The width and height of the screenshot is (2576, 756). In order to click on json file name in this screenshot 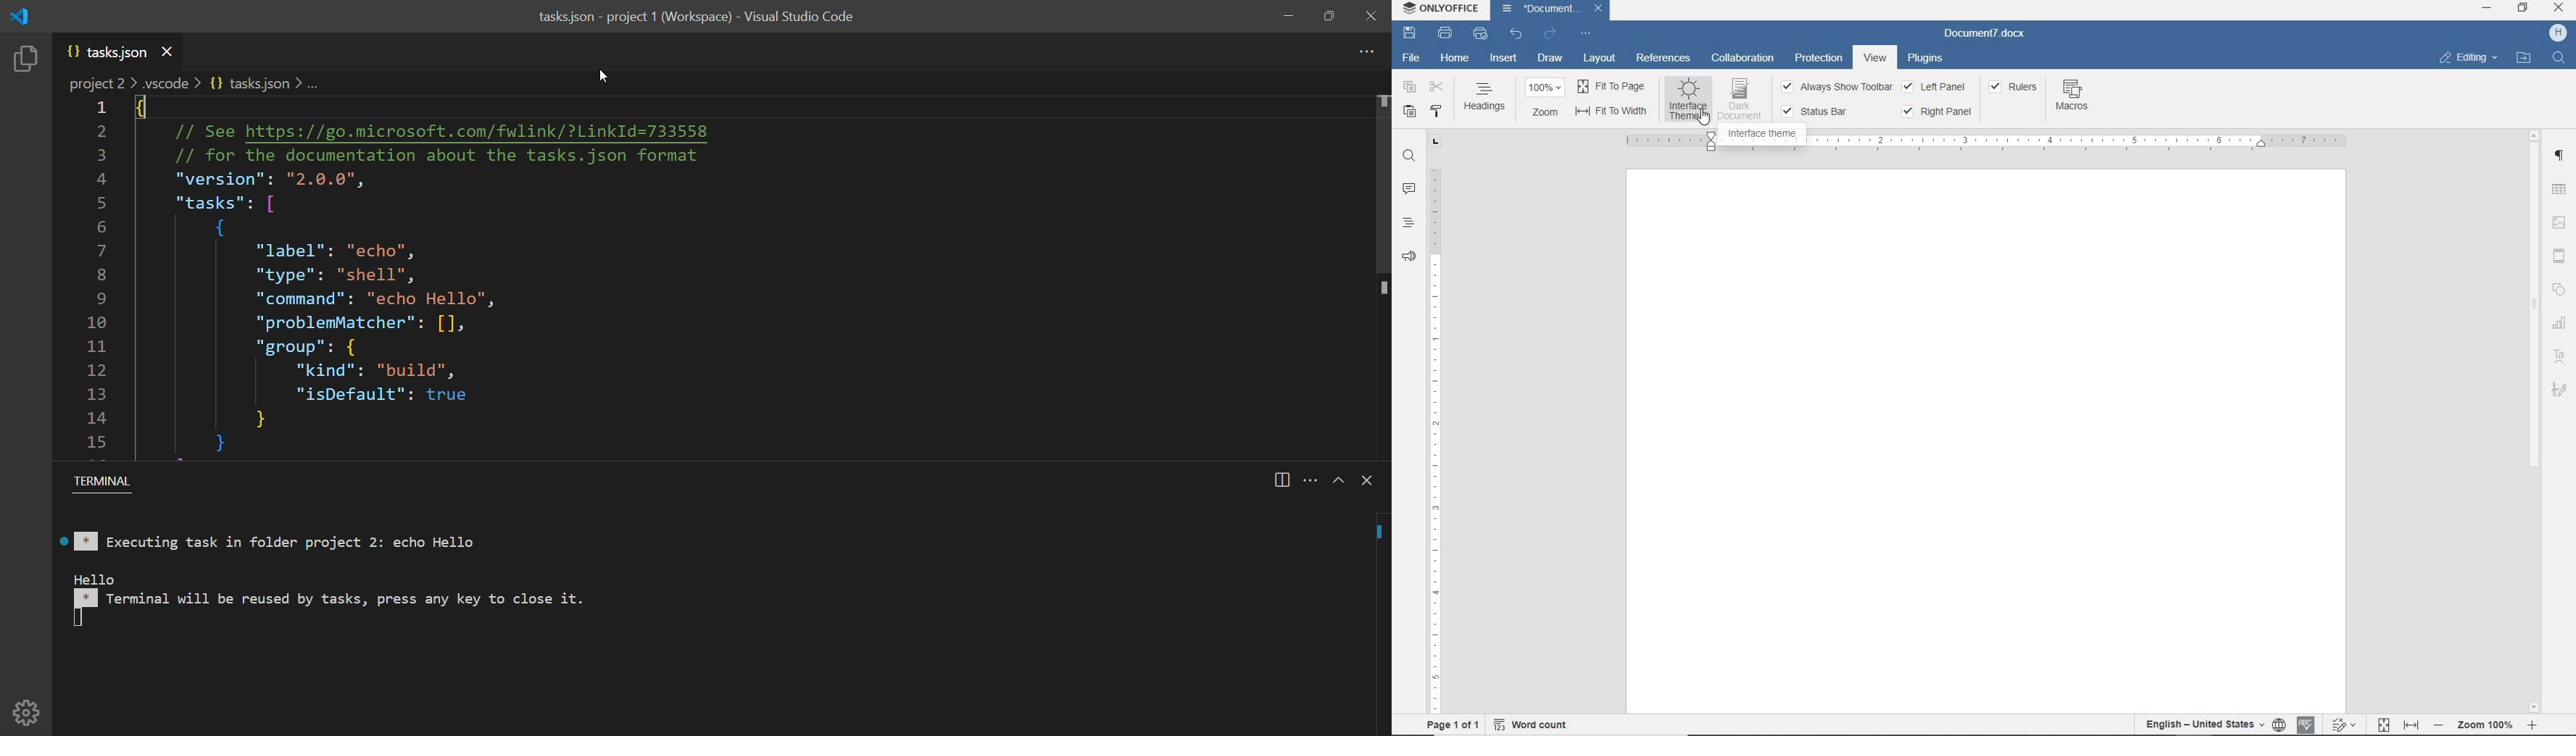, I will do `click(107, 52)`.